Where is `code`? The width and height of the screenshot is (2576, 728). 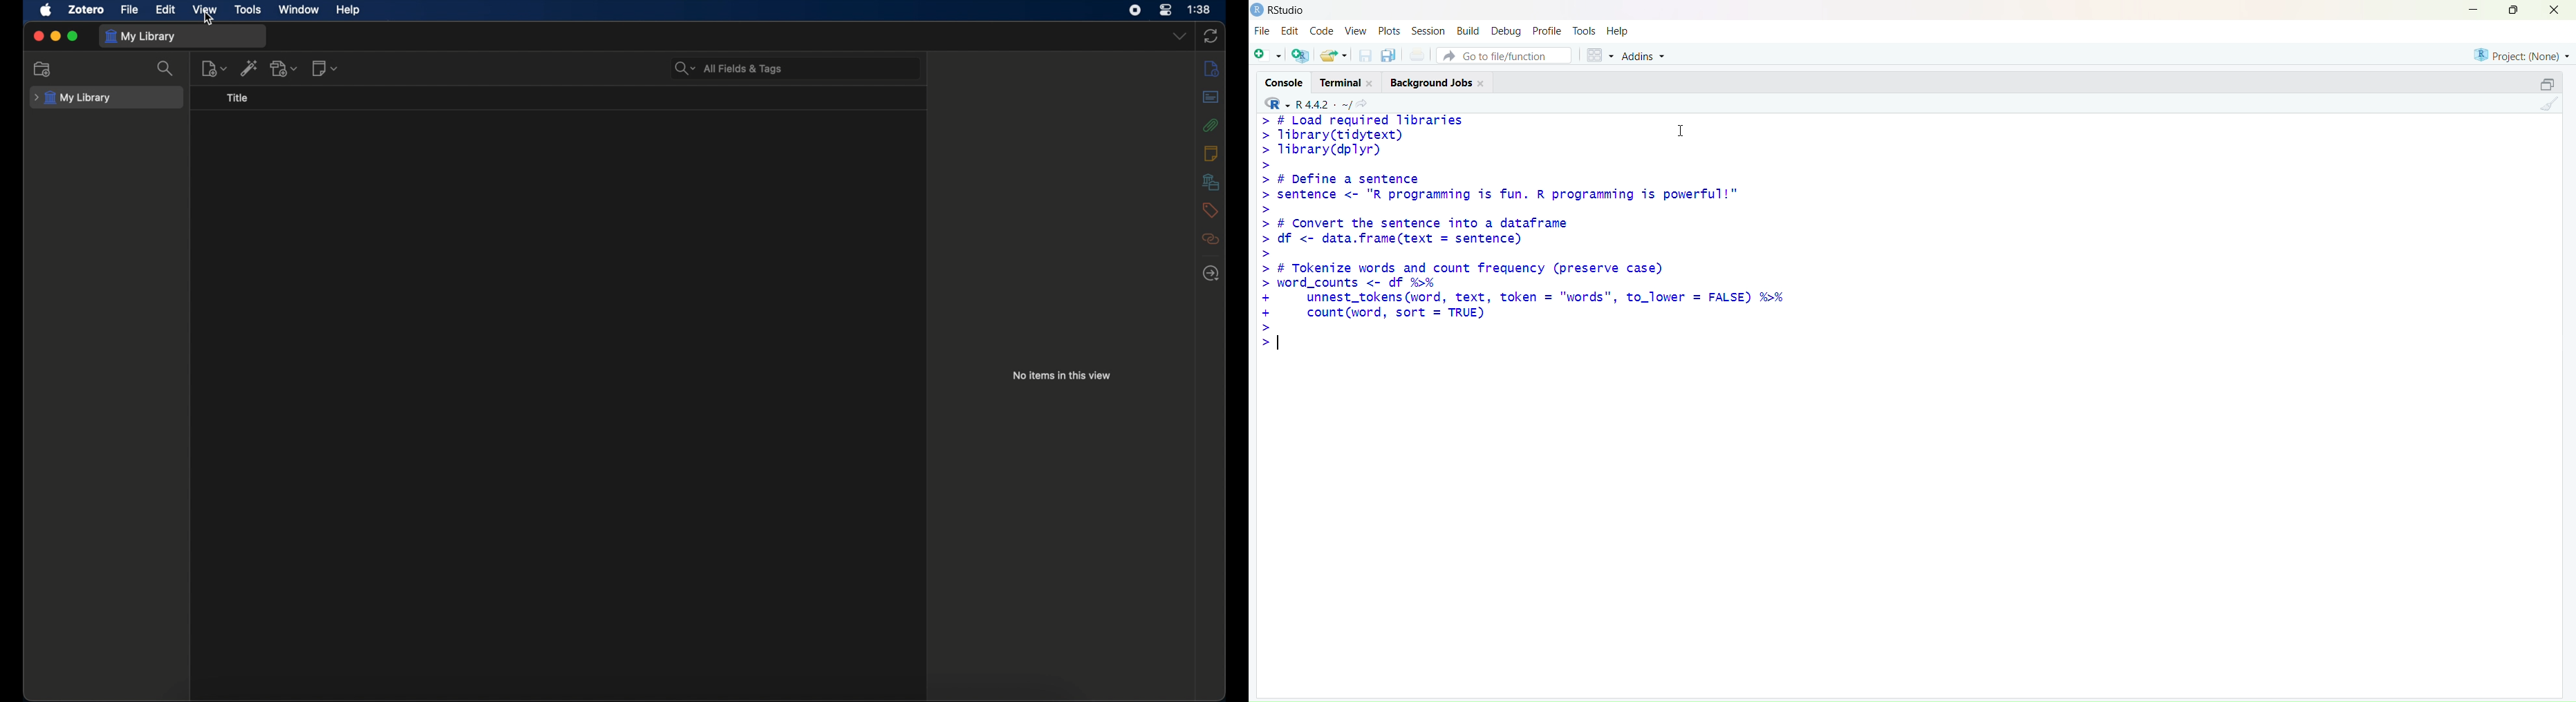 code is located at coordinates (1325, 32).